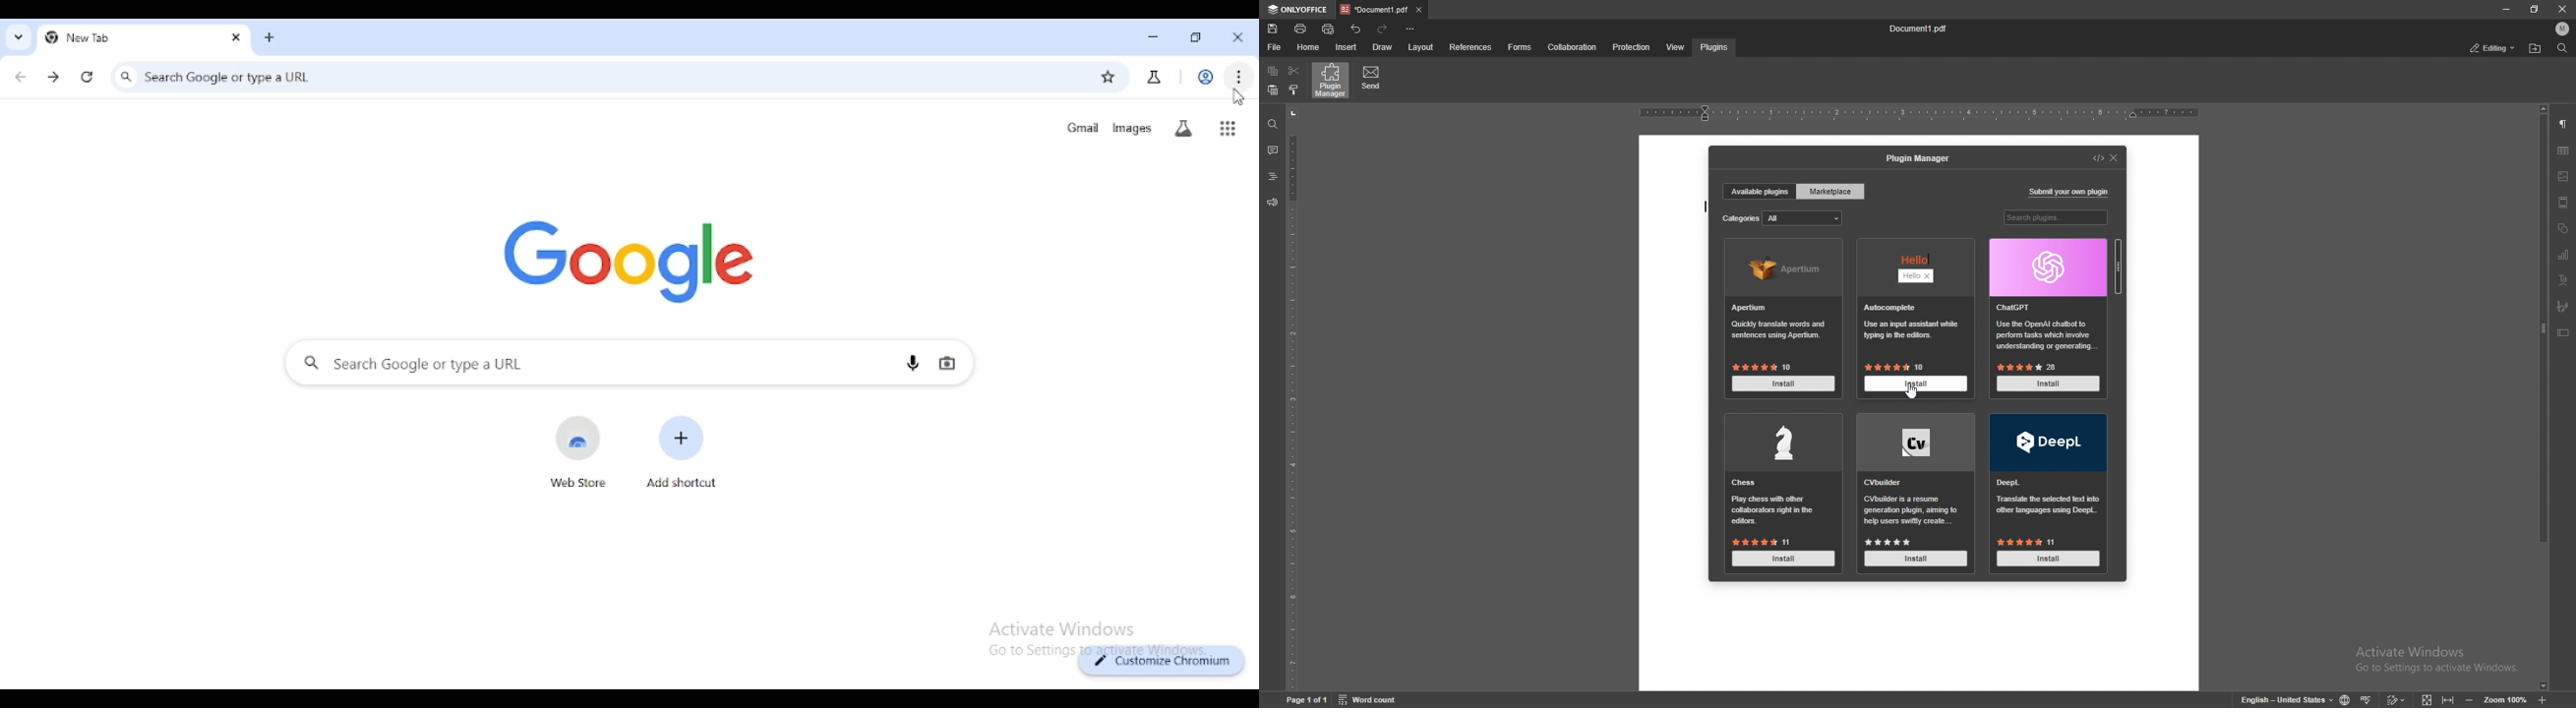 The height and width of the screenshot is (728, 2576). Describe the element at coordinates (2469, 697) in the screenshot. I see `zoom out` at that location.